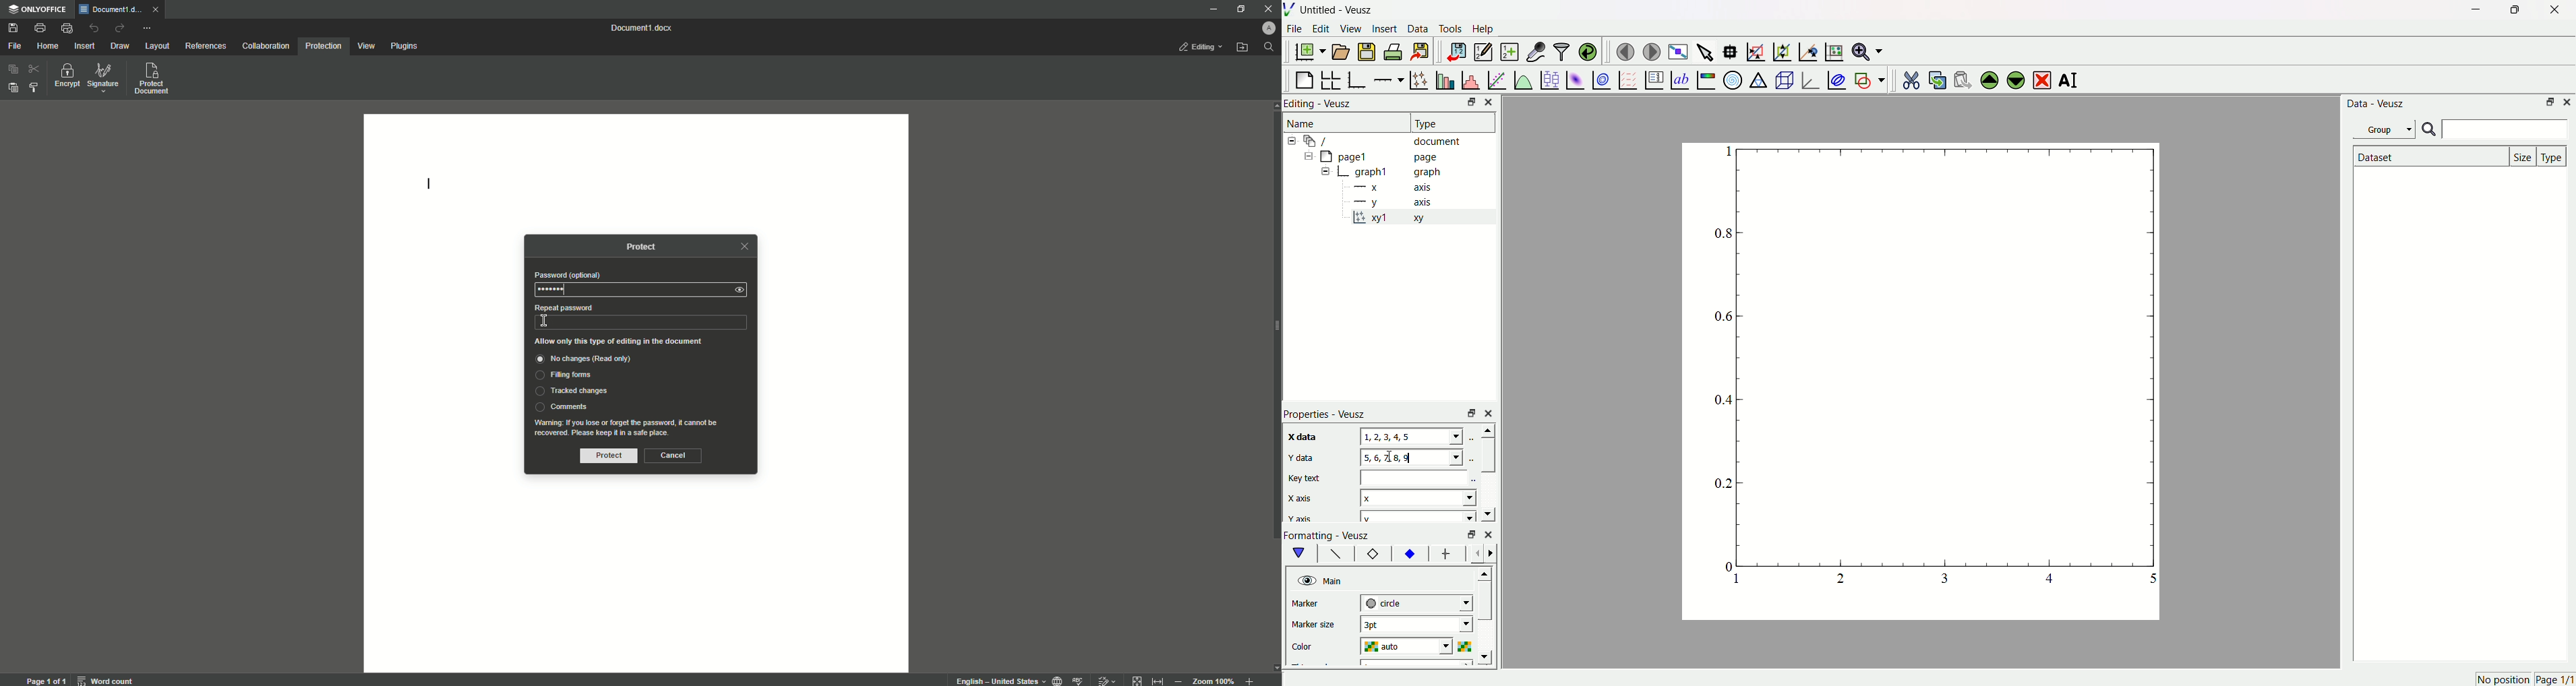 This screenshot has width=2576, height=700. I want to click on No changes, so click(597, 360).